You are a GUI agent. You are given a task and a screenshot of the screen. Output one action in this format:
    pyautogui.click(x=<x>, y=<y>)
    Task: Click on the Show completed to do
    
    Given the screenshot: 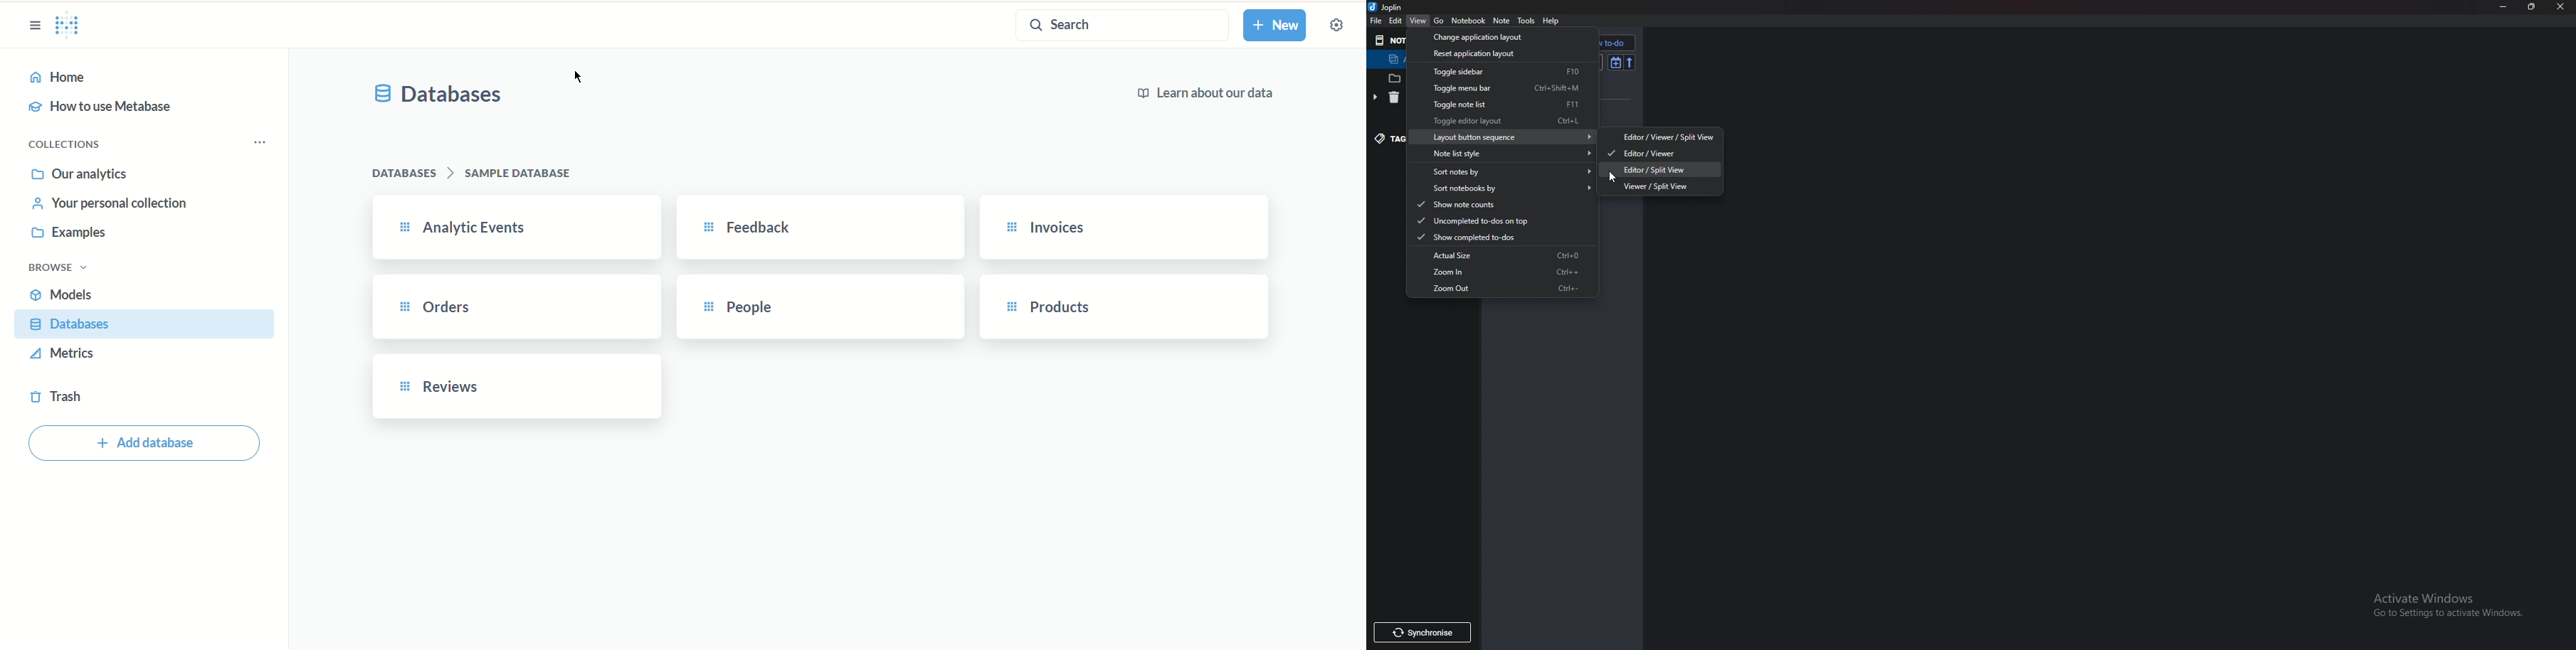 What is the action you would take?
    pyautogui.click(x=1492, y=237)
    